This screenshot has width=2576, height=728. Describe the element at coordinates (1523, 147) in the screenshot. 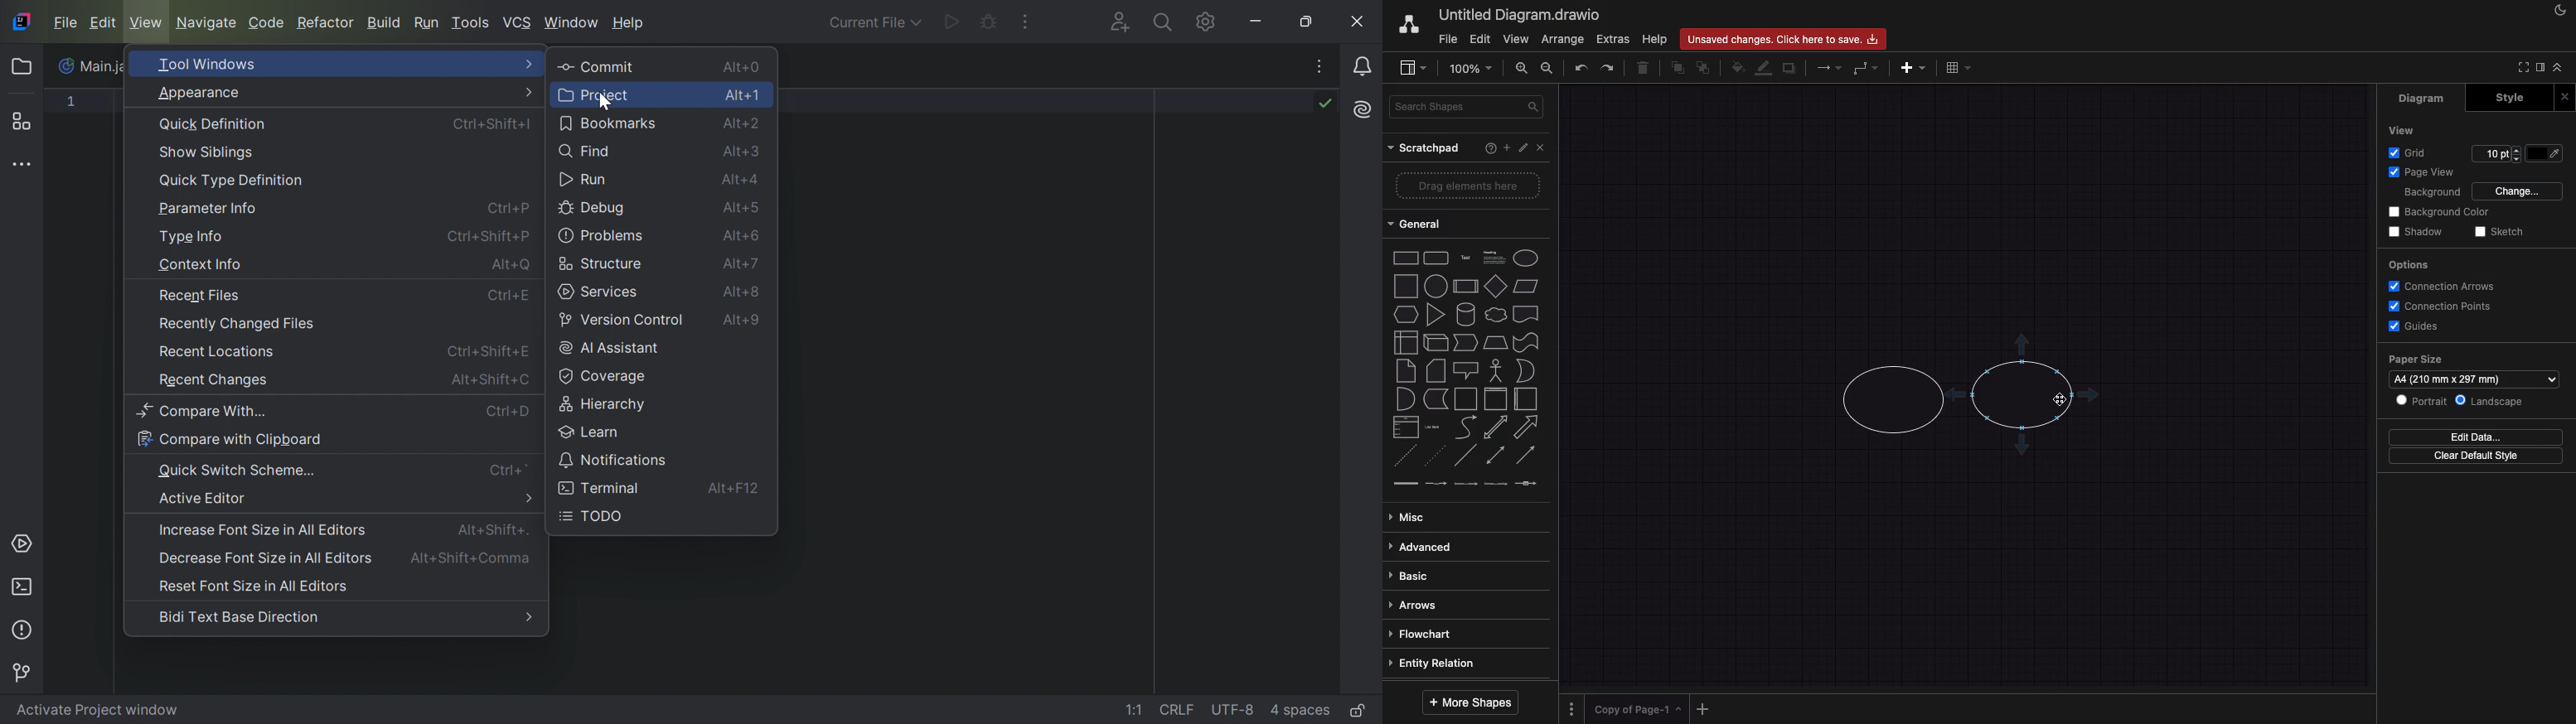

I see `edit` at that location.